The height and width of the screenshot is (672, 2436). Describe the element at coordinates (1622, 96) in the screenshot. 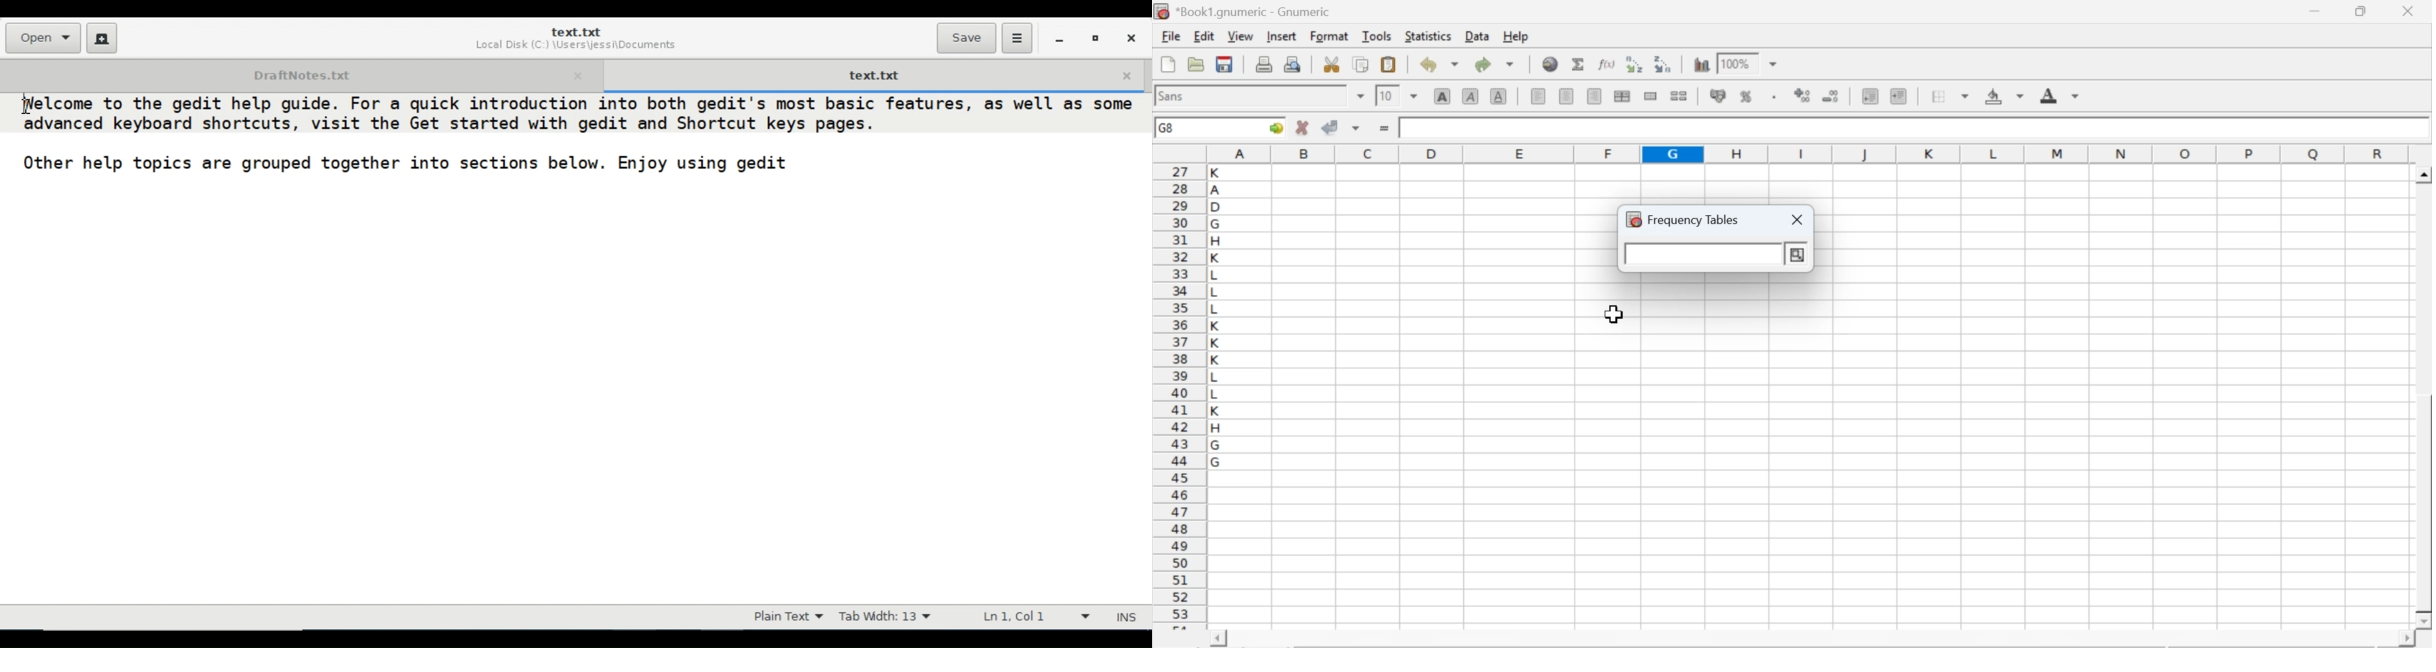

I see `center horizontally` at that location.